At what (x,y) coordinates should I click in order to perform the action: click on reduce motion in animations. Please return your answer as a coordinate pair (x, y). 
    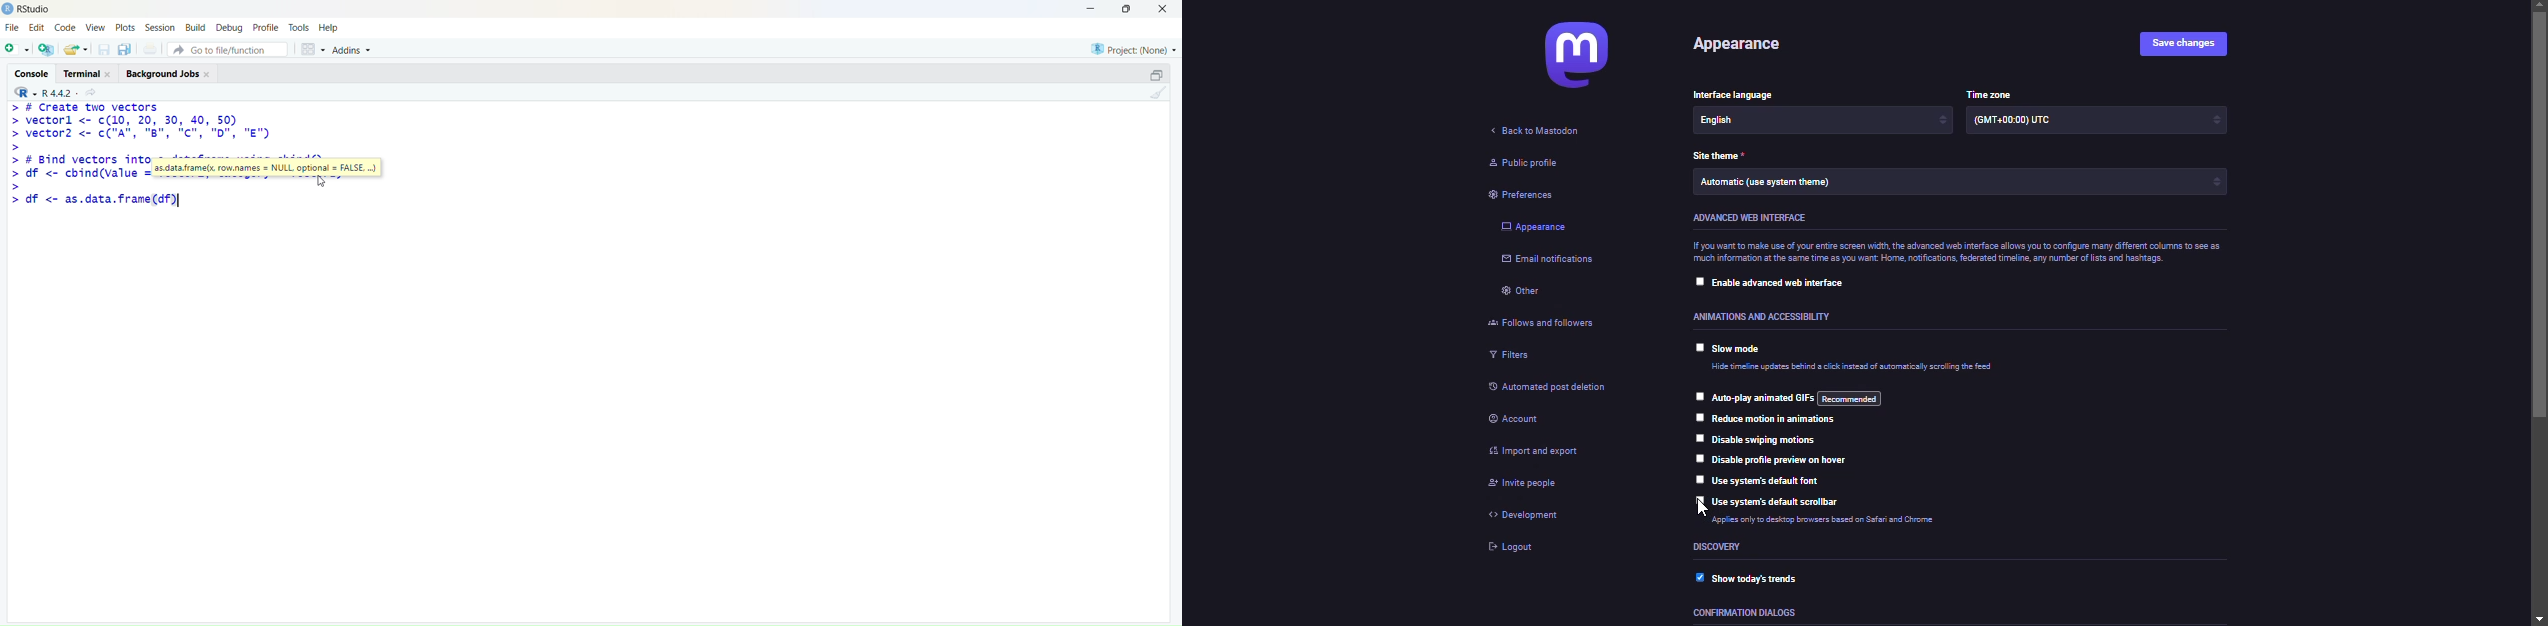
    Looking at the image, I should click on (1778, 420).